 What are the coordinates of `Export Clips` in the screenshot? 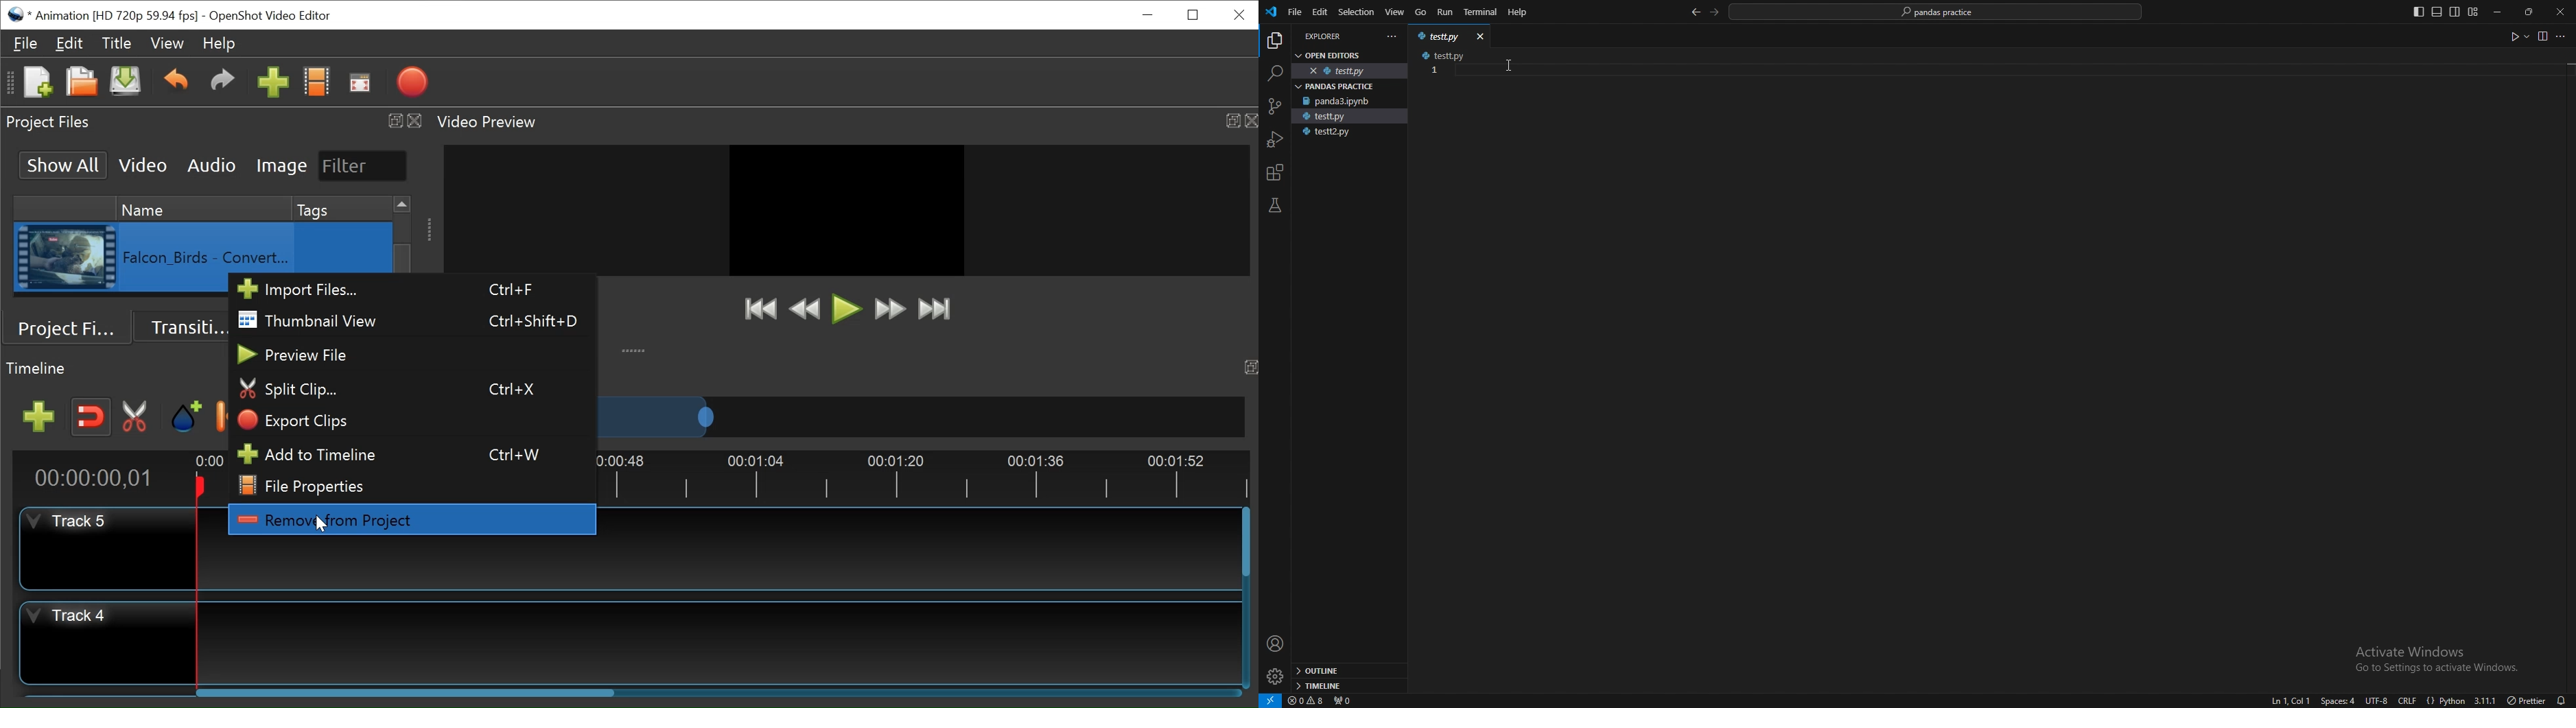 It's located at (410, 420).